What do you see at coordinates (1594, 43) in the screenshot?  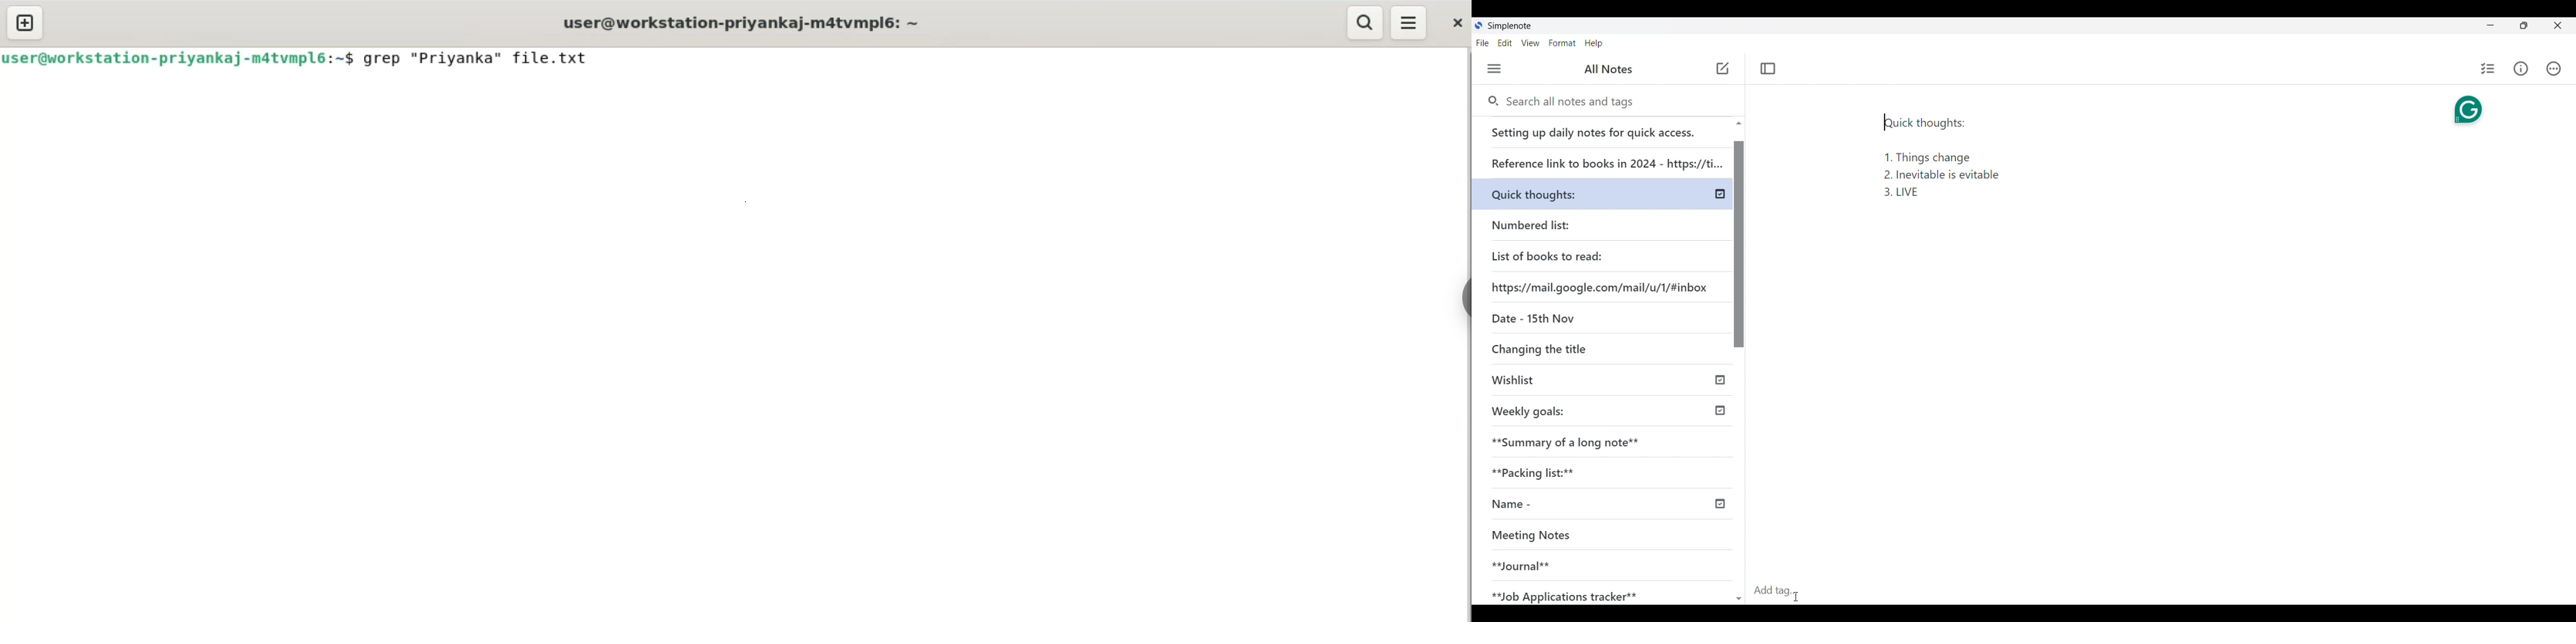 I see `Help menu` at bounding box center [1594, 43].